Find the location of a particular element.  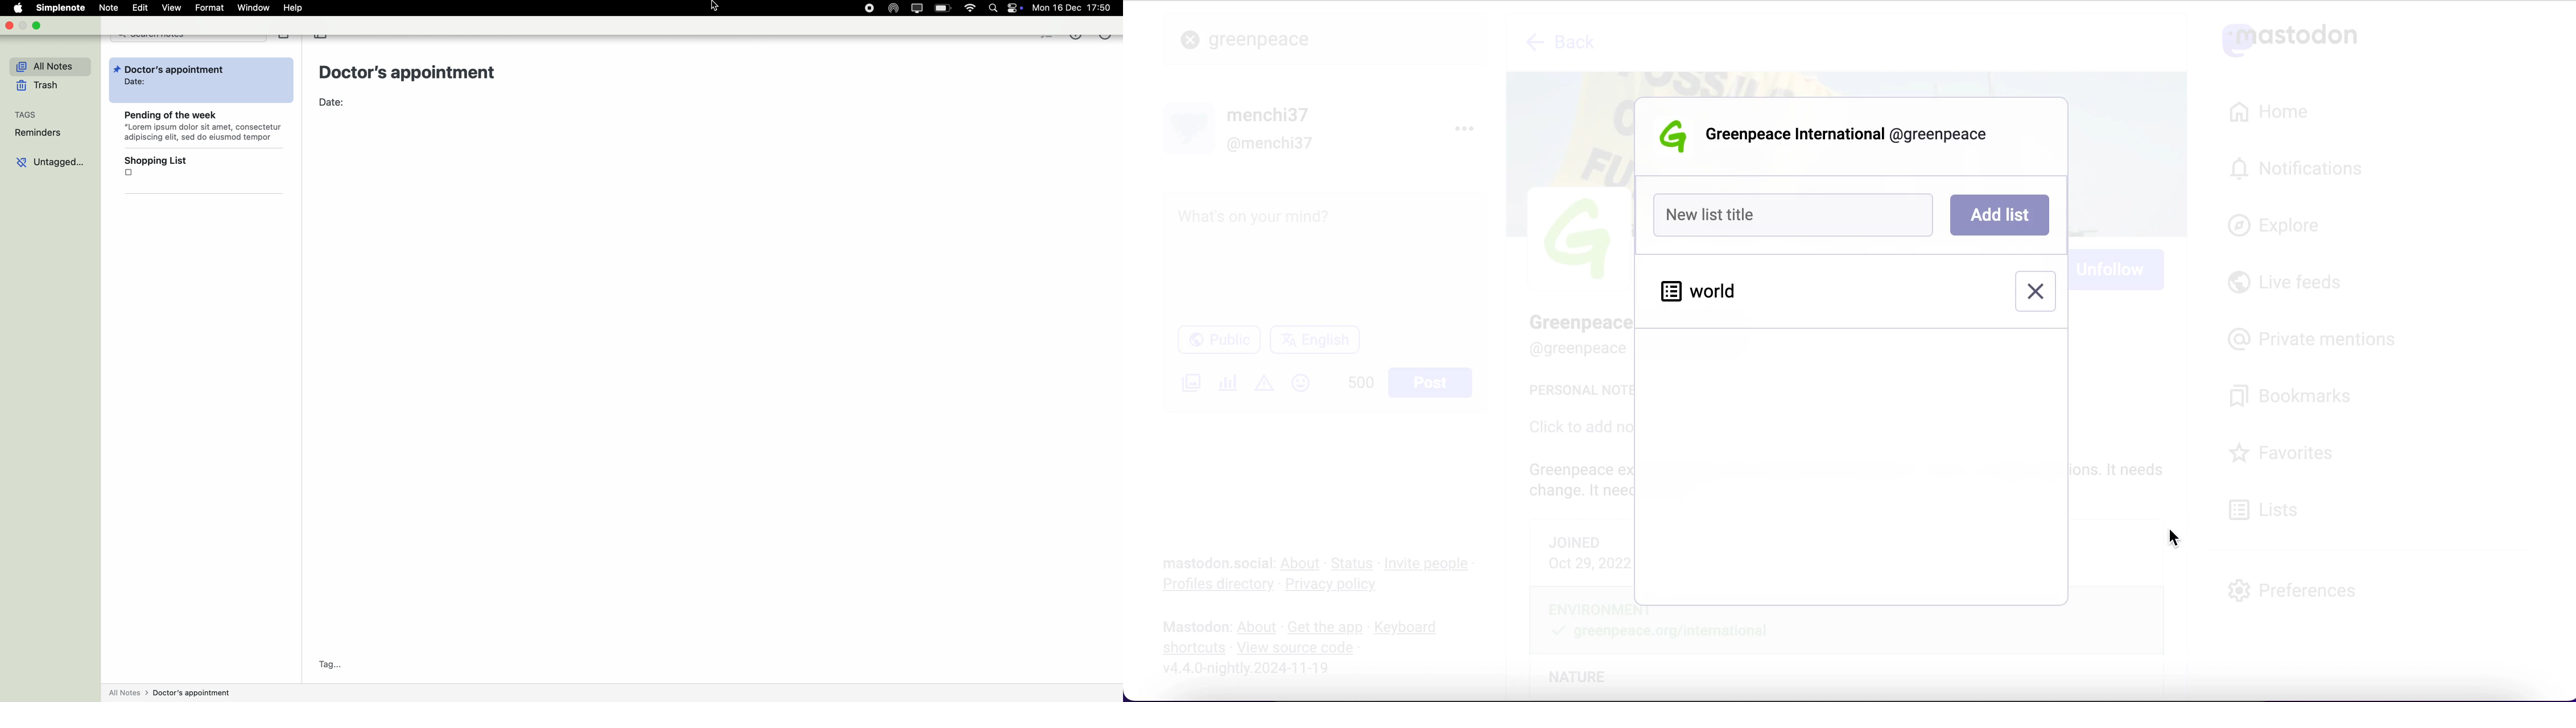

private mentions is located at coordinates (2315, 336).